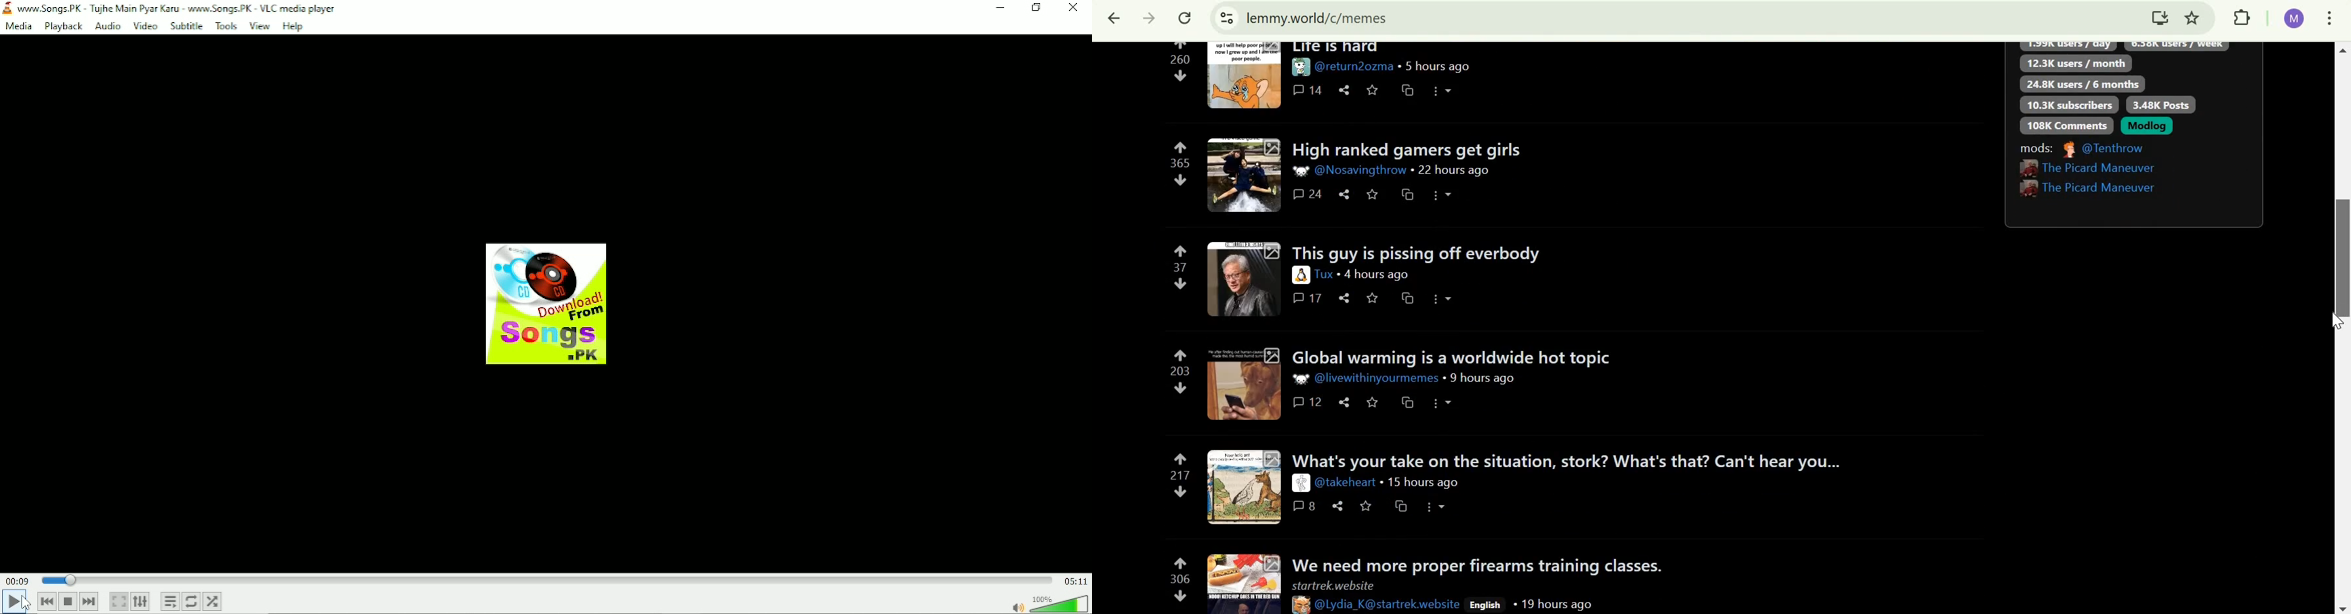 This screenshot has width=2352, height=616. What do you see at coordinates (1444, 92) in the screenshot?
I see `more` at bounding box center [1444, 92].